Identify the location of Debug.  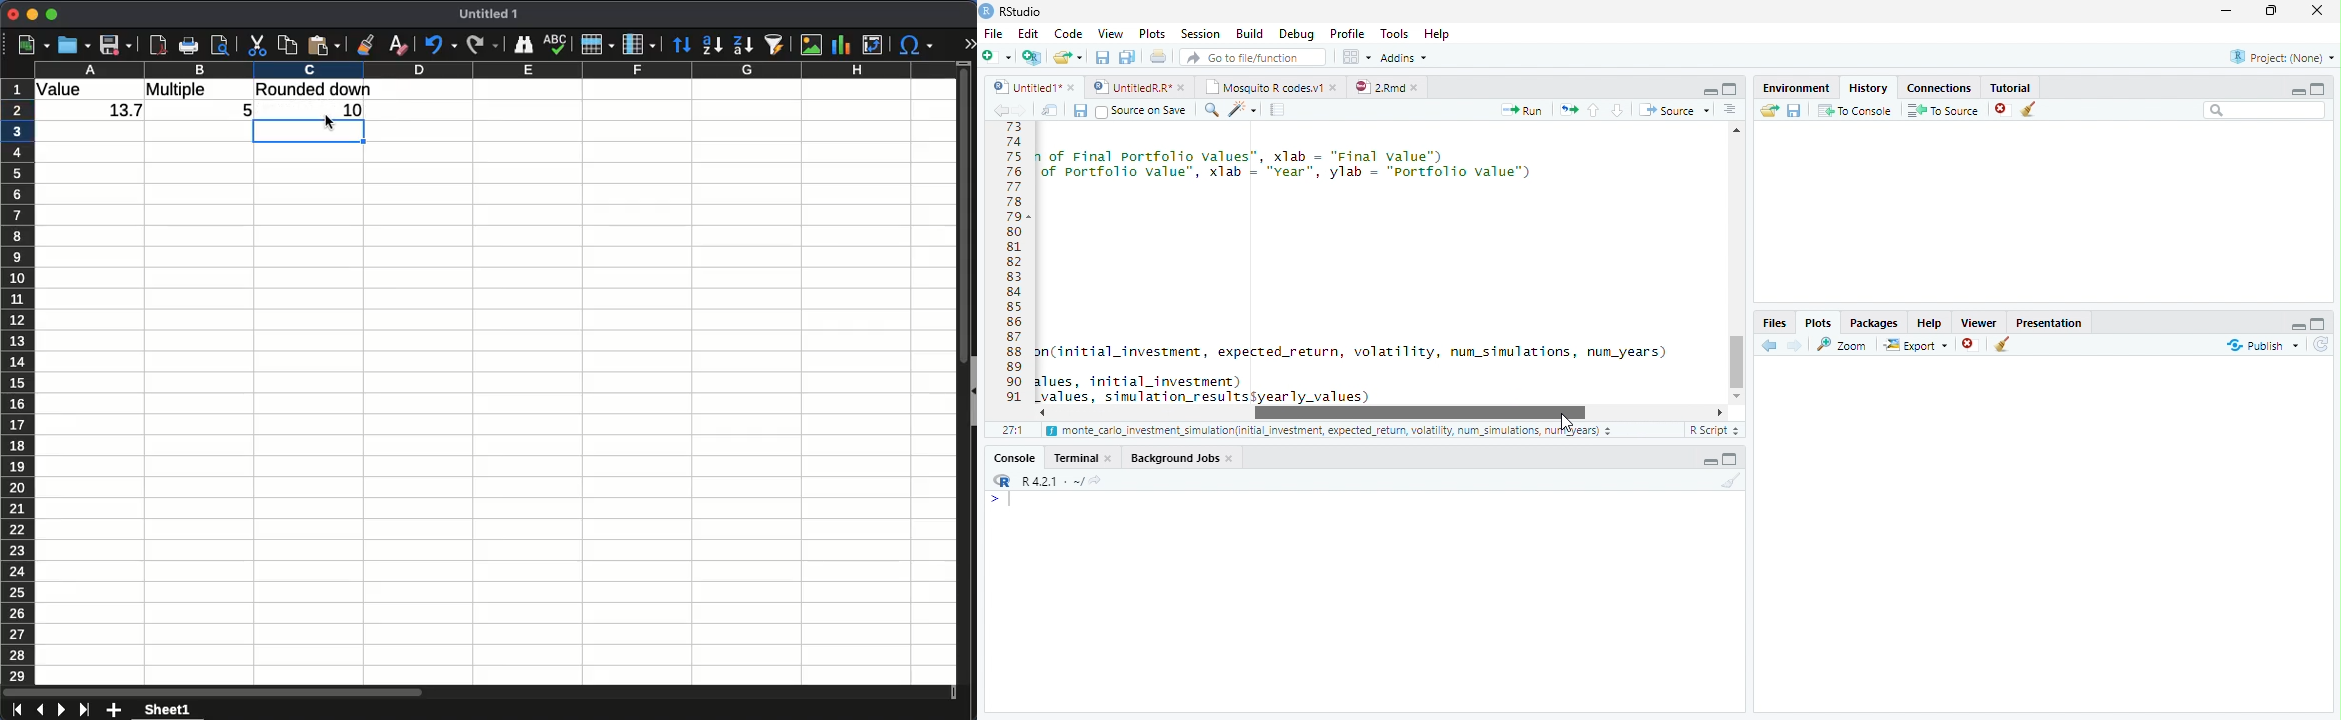
(1295, 34).